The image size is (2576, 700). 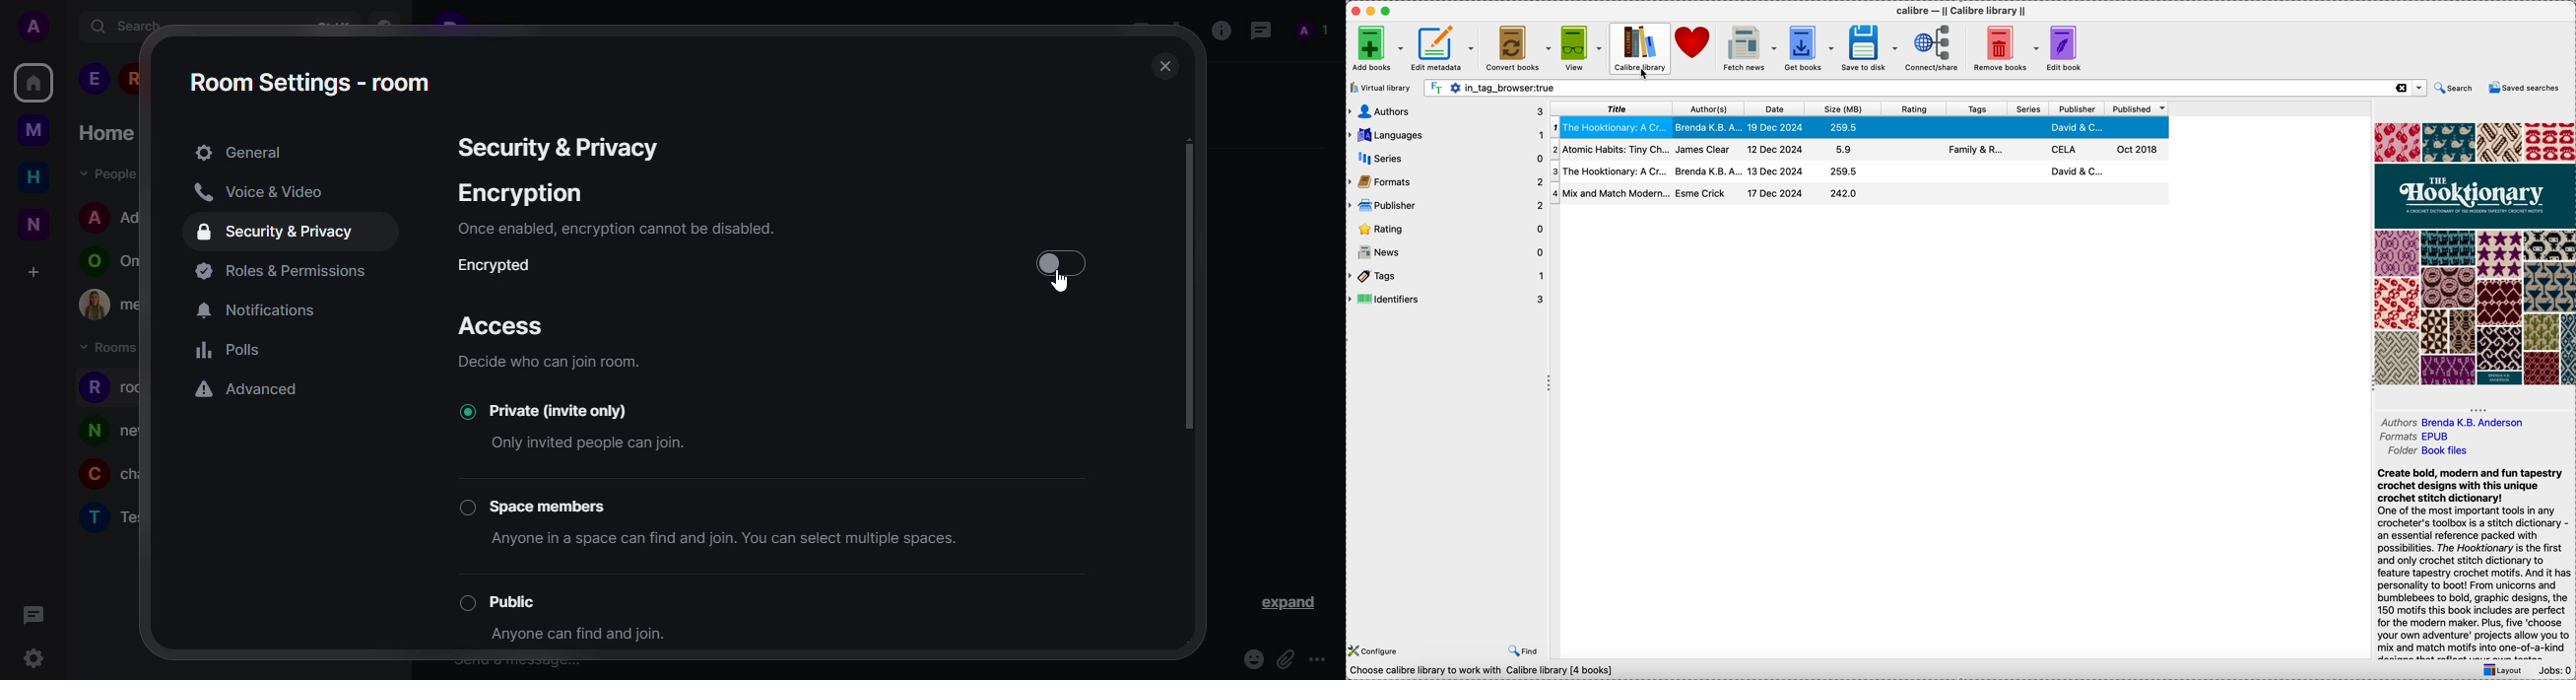 I want to click on second book, so click(x=1858, y=151).